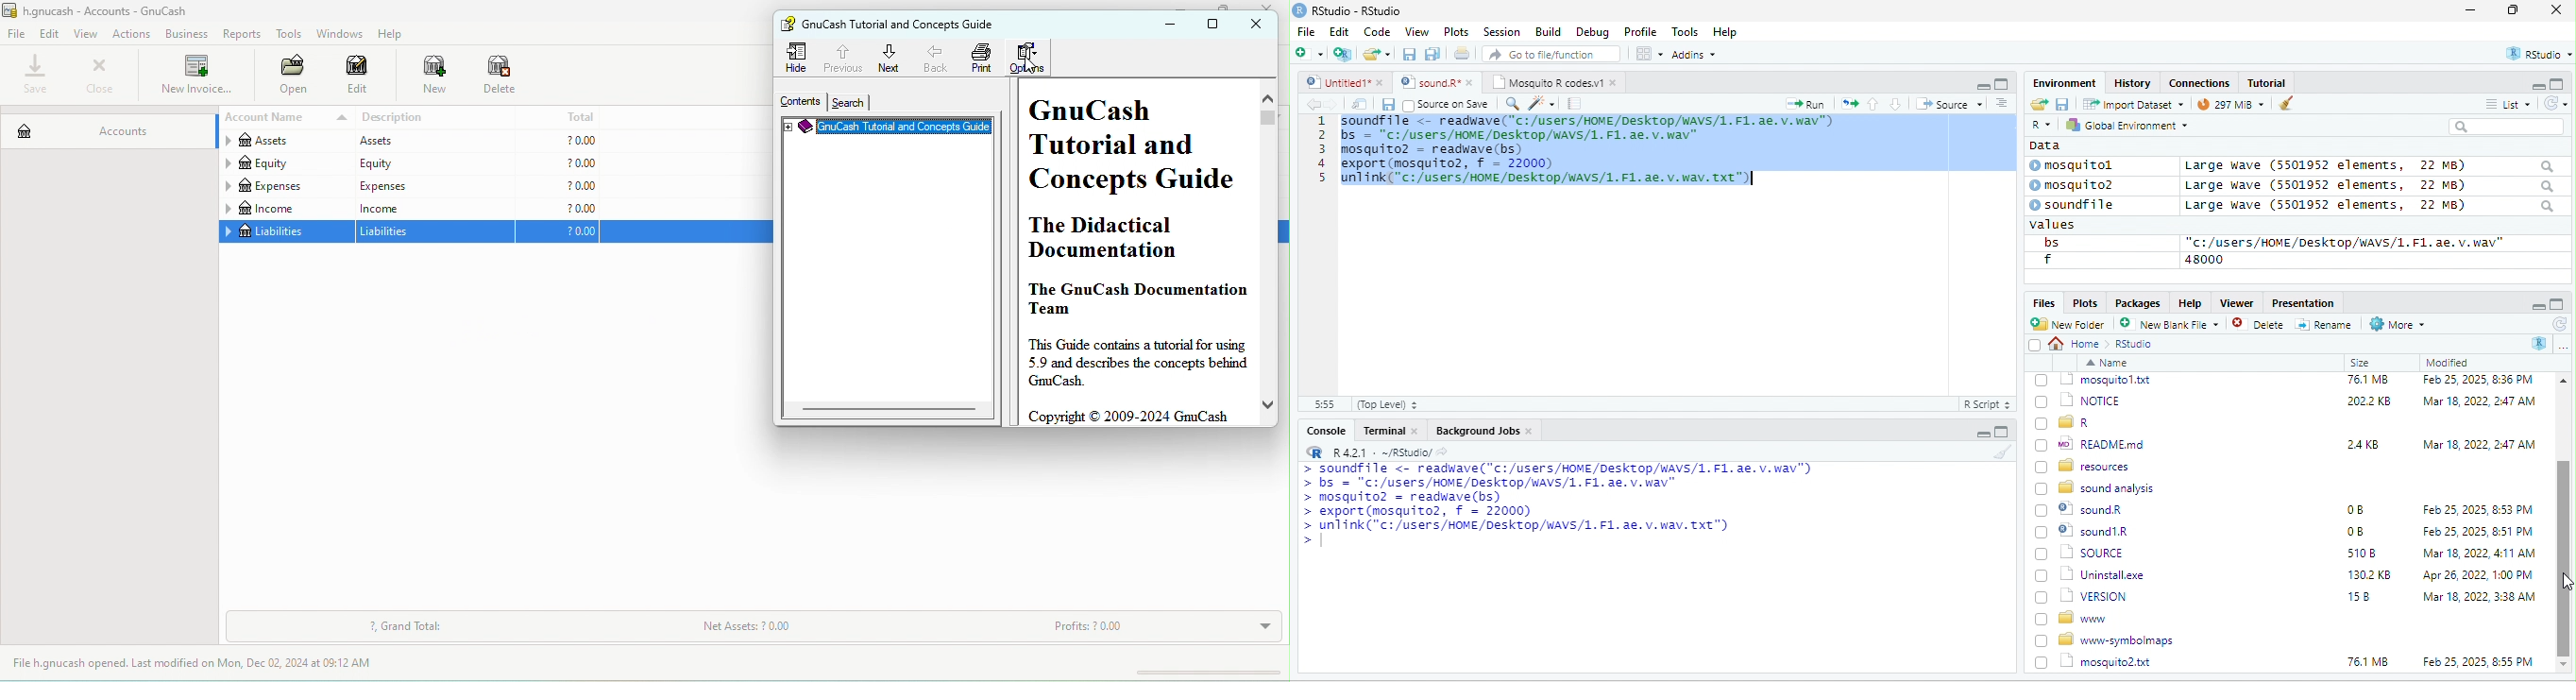 The image size is (2576, 700). Describe the element at coordinates (2086, 576) in the screenshot. I see `BD resources` at that location.